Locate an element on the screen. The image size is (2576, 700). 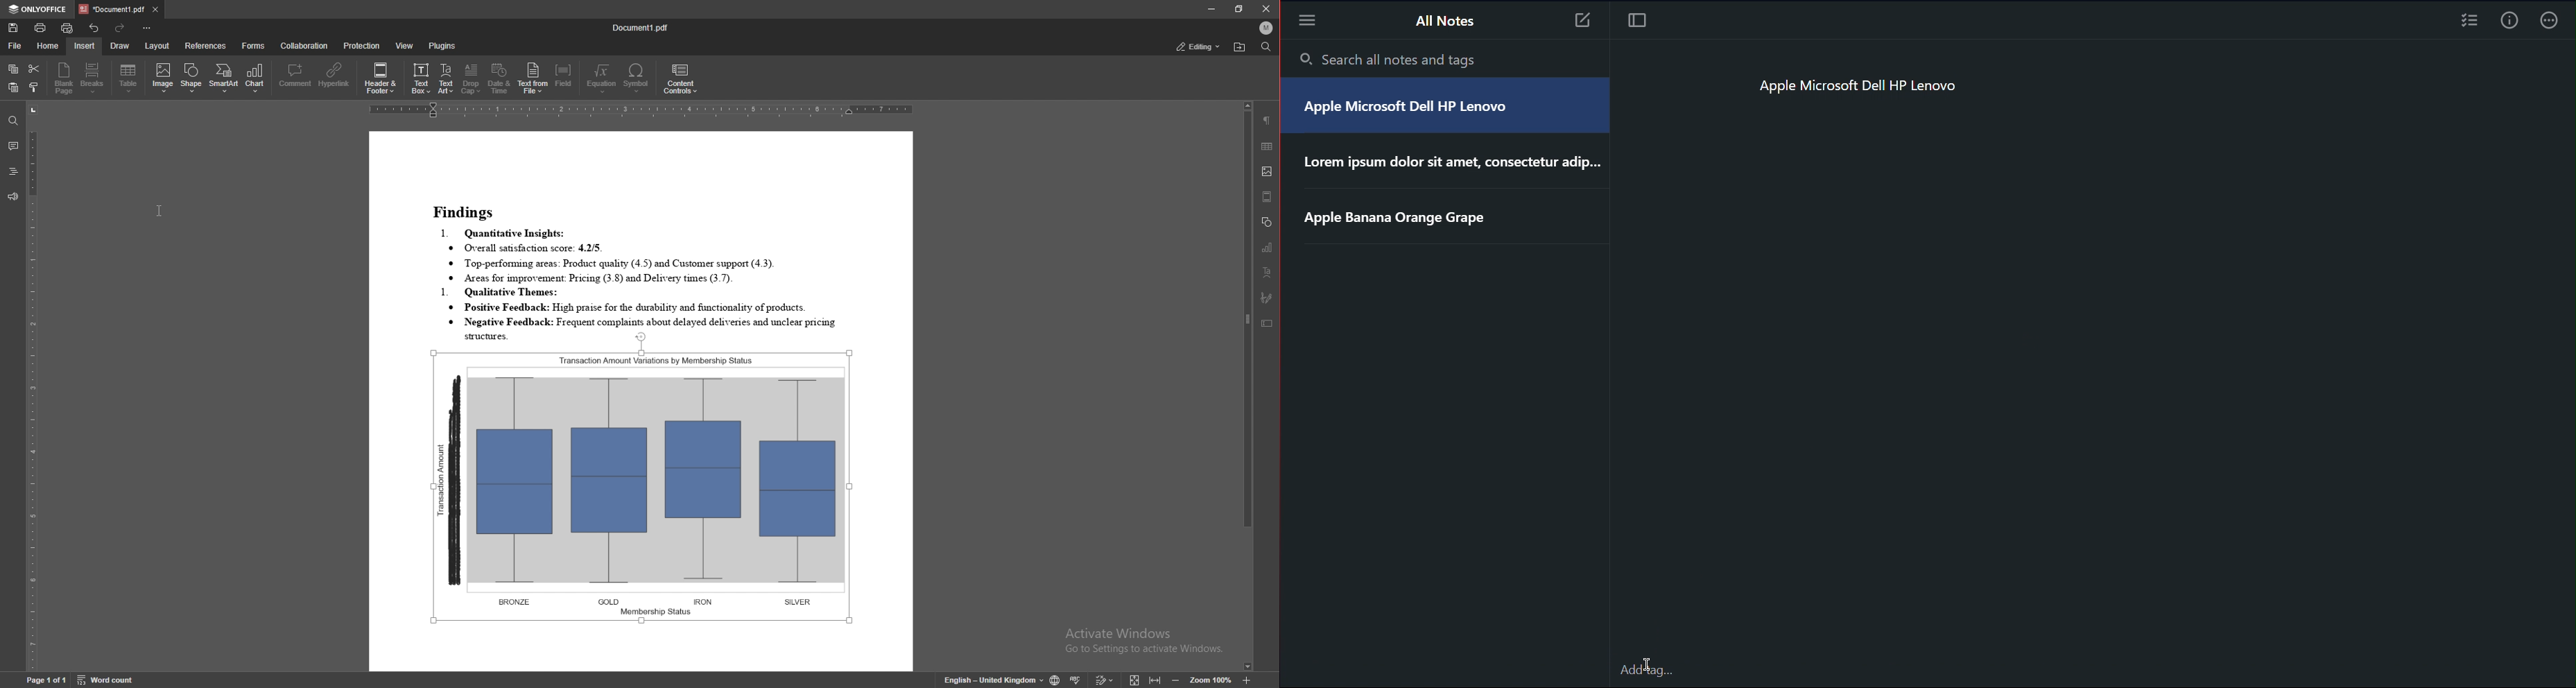
copy is located at coordinates (14, 69).